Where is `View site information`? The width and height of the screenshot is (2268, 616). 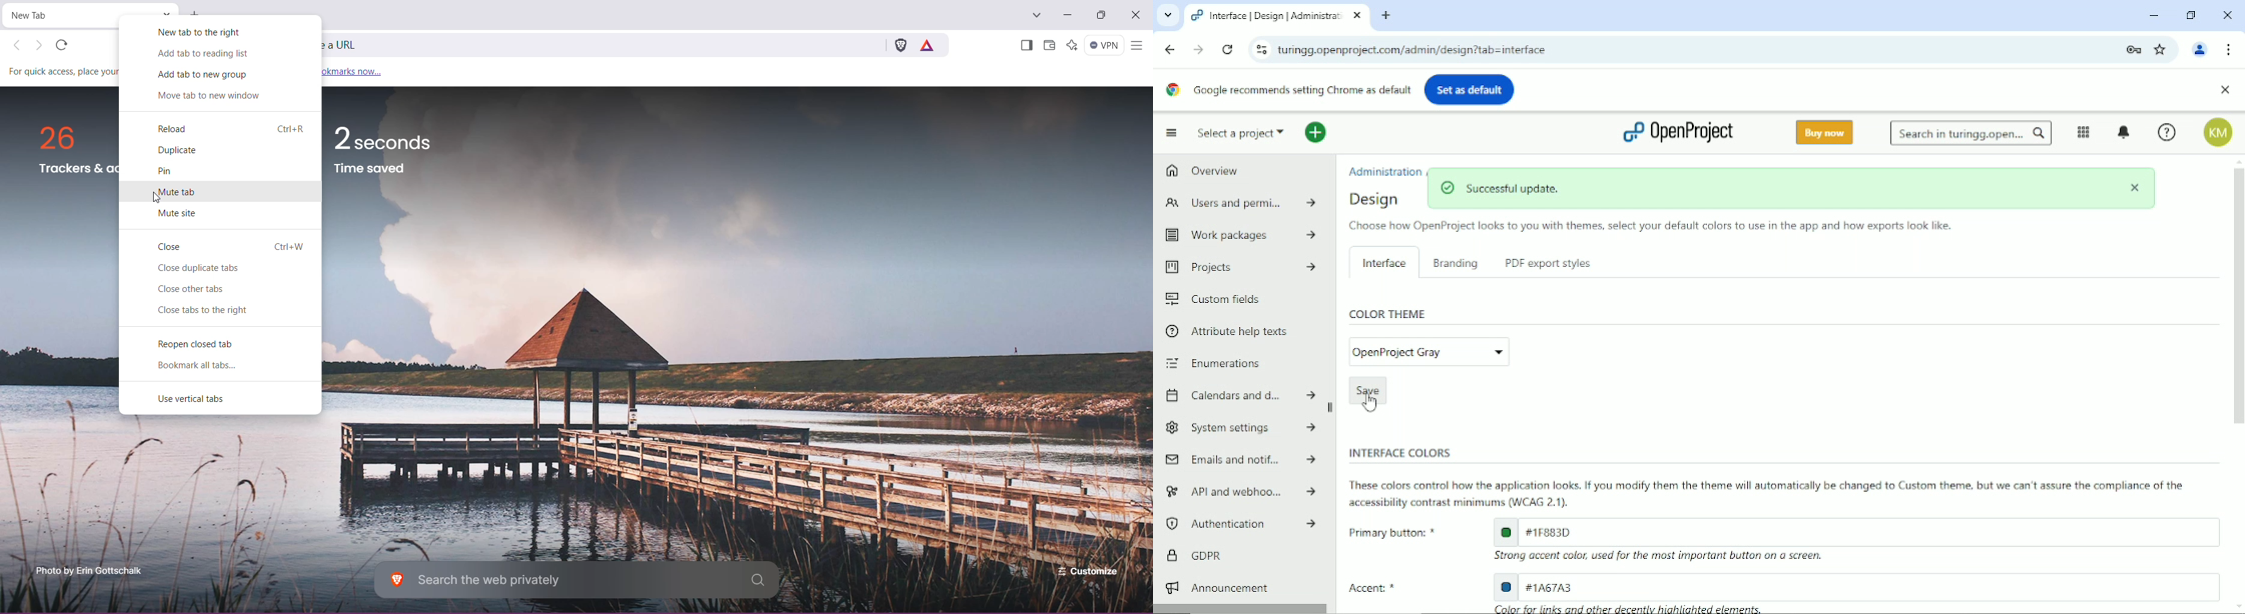 View site information is located at coordinates (1258, 49).